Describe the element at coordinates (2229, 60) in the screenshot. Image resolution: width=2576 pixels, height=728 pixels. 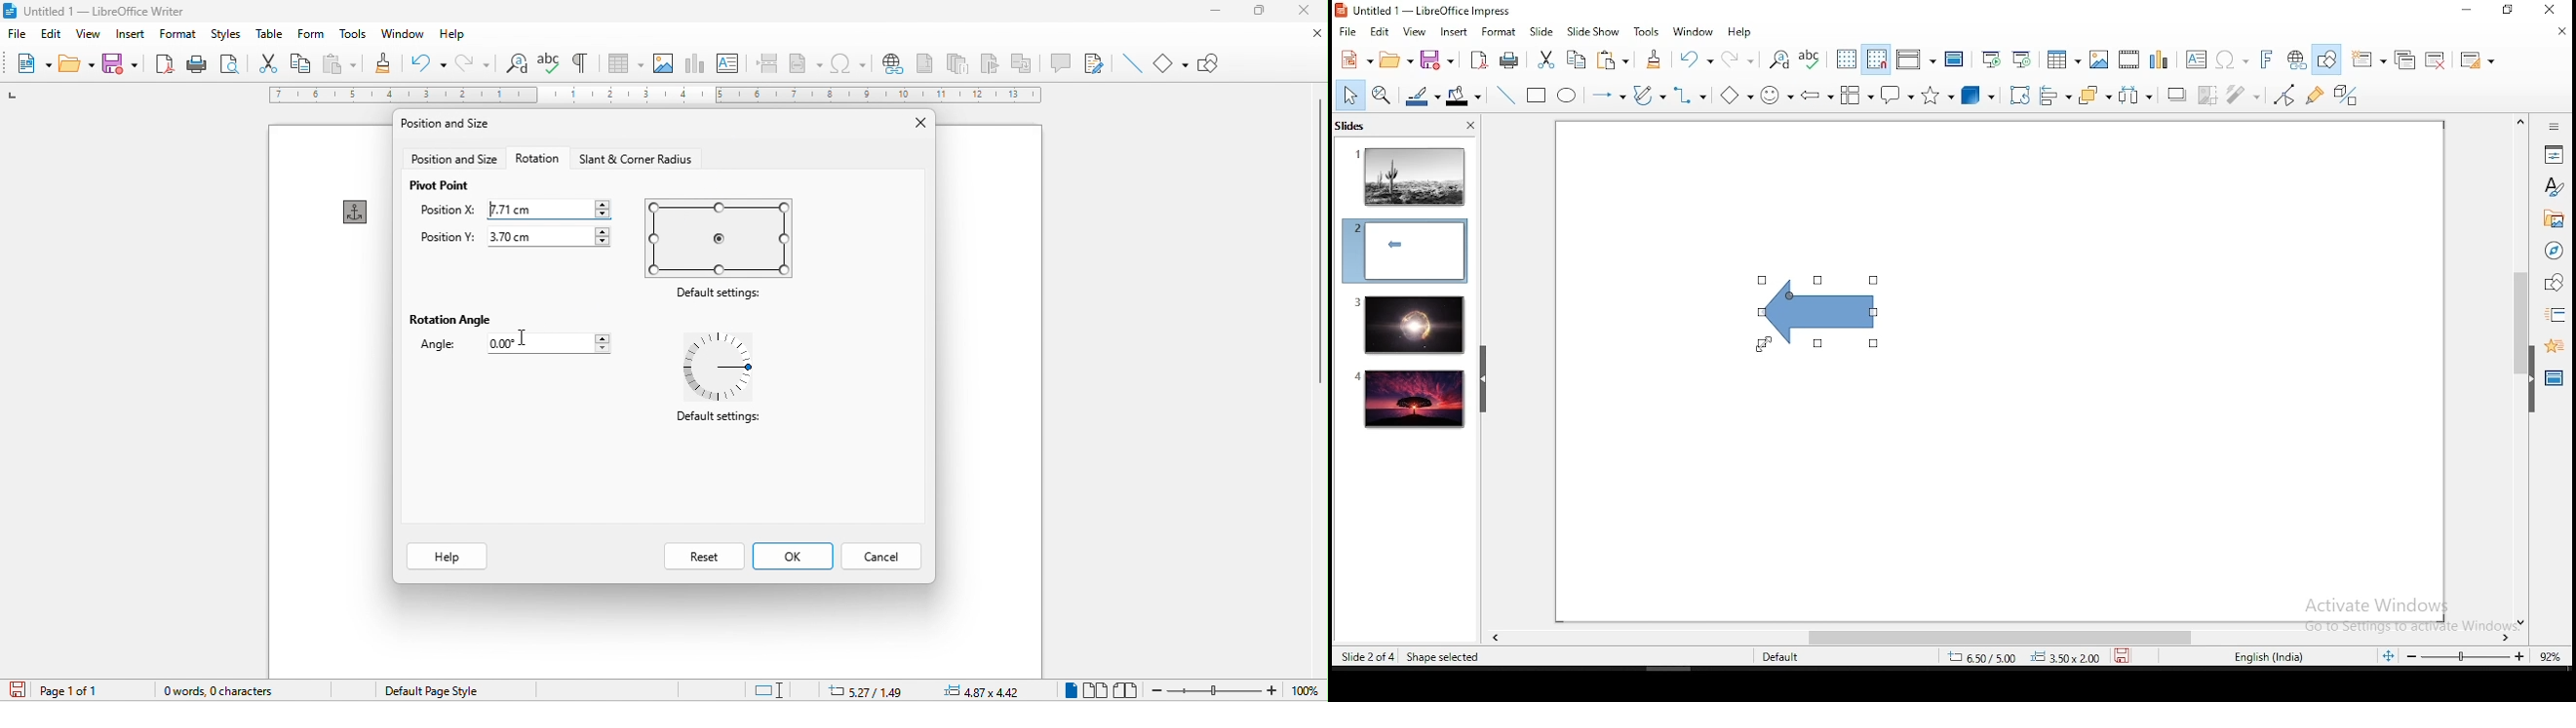
I see `special characters` at that location.